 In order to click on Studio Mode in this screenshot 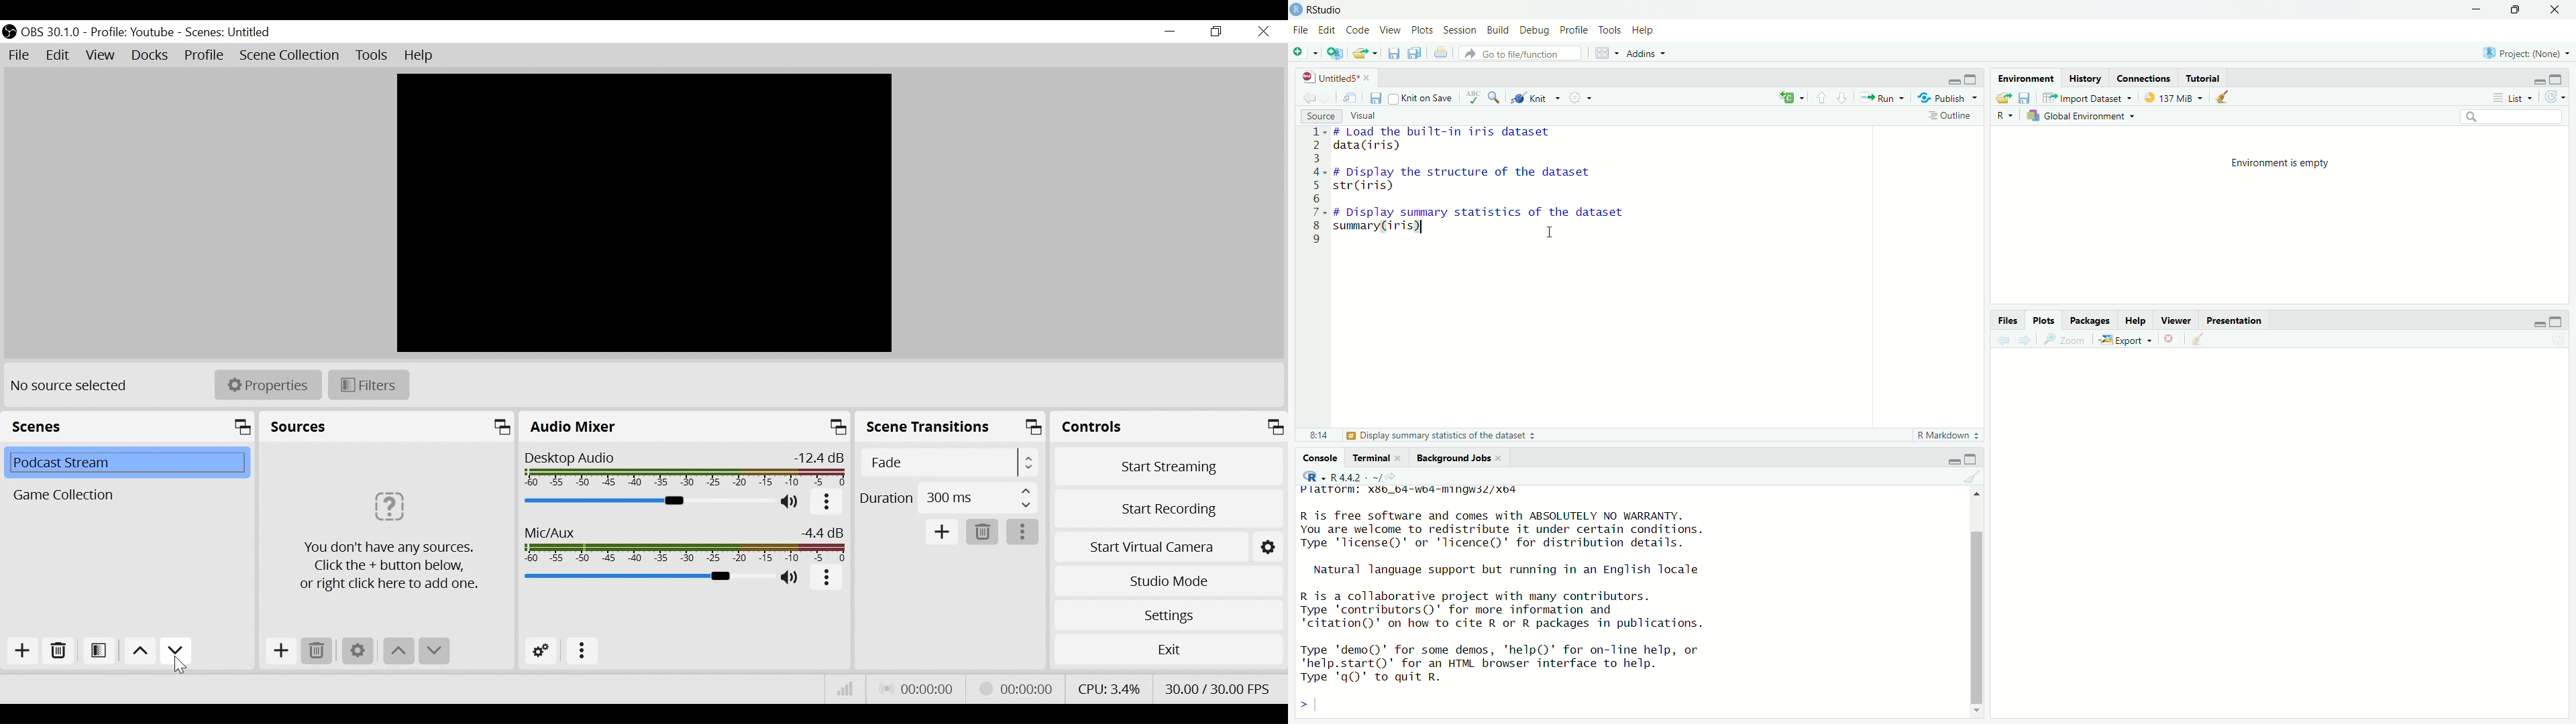, I will do `click(1169, 581)`.